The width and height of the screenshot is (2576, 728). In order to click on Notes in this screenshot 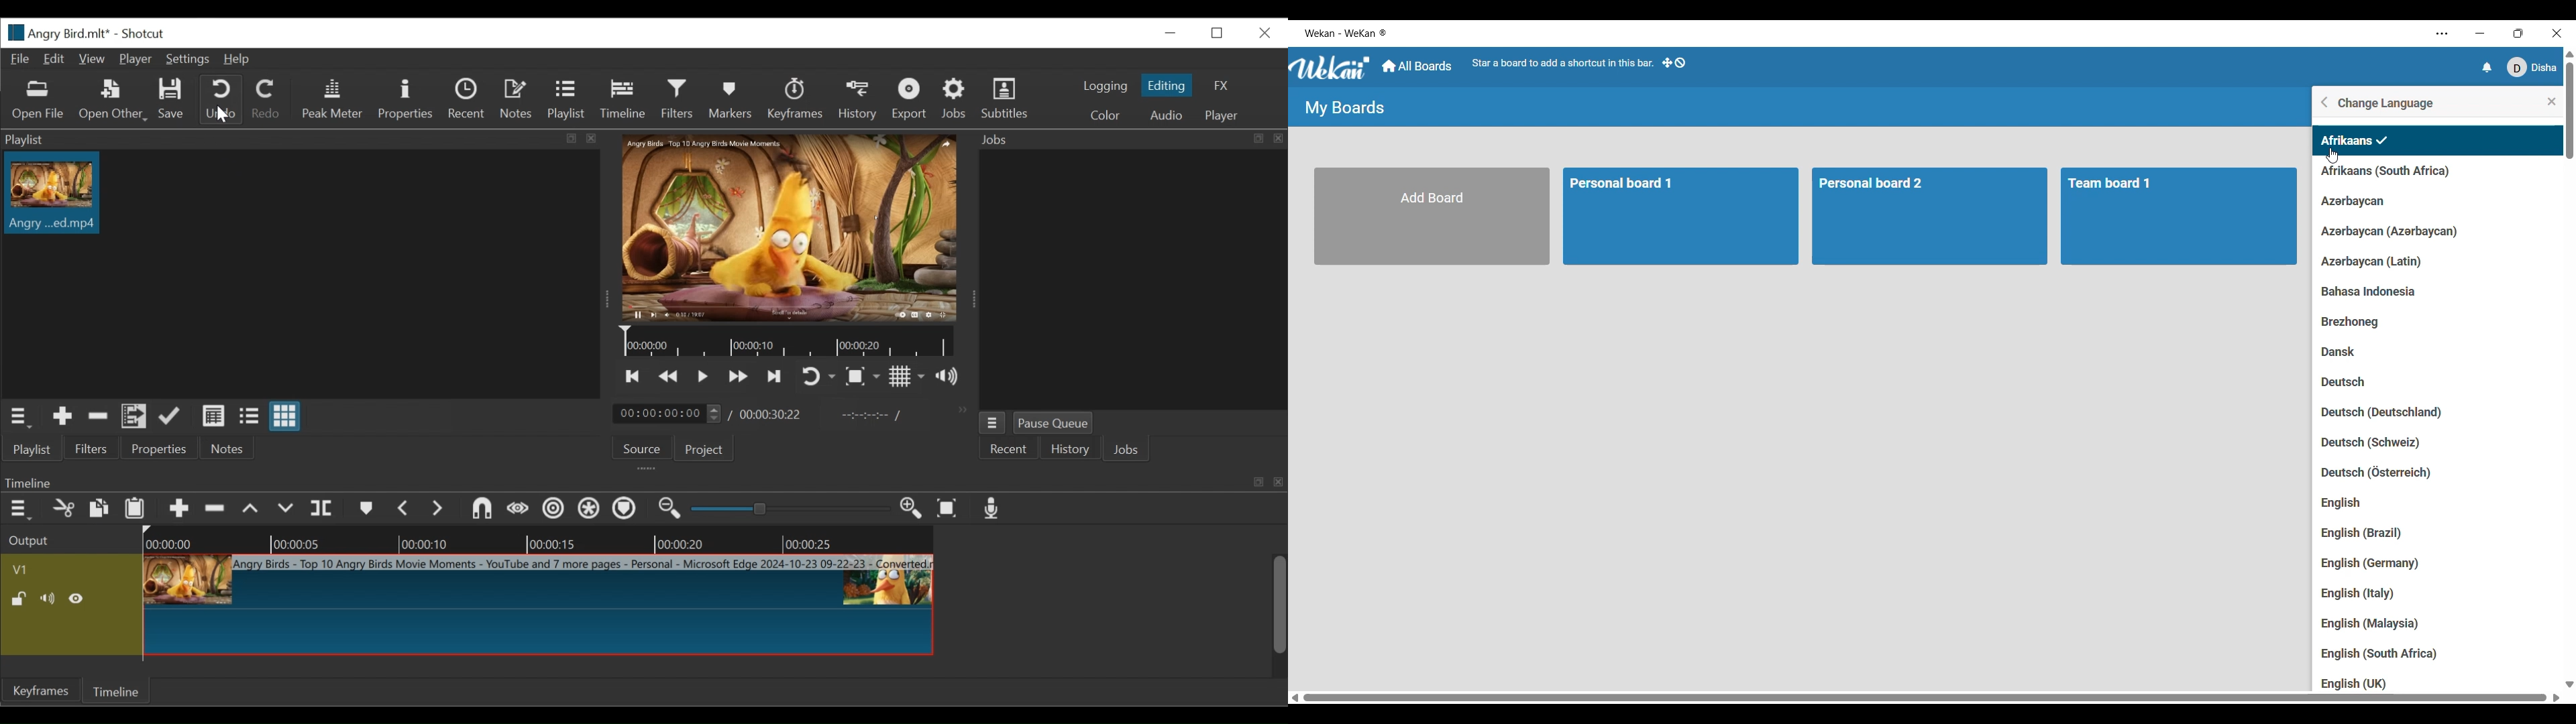, I will do `click(518, 99)`.